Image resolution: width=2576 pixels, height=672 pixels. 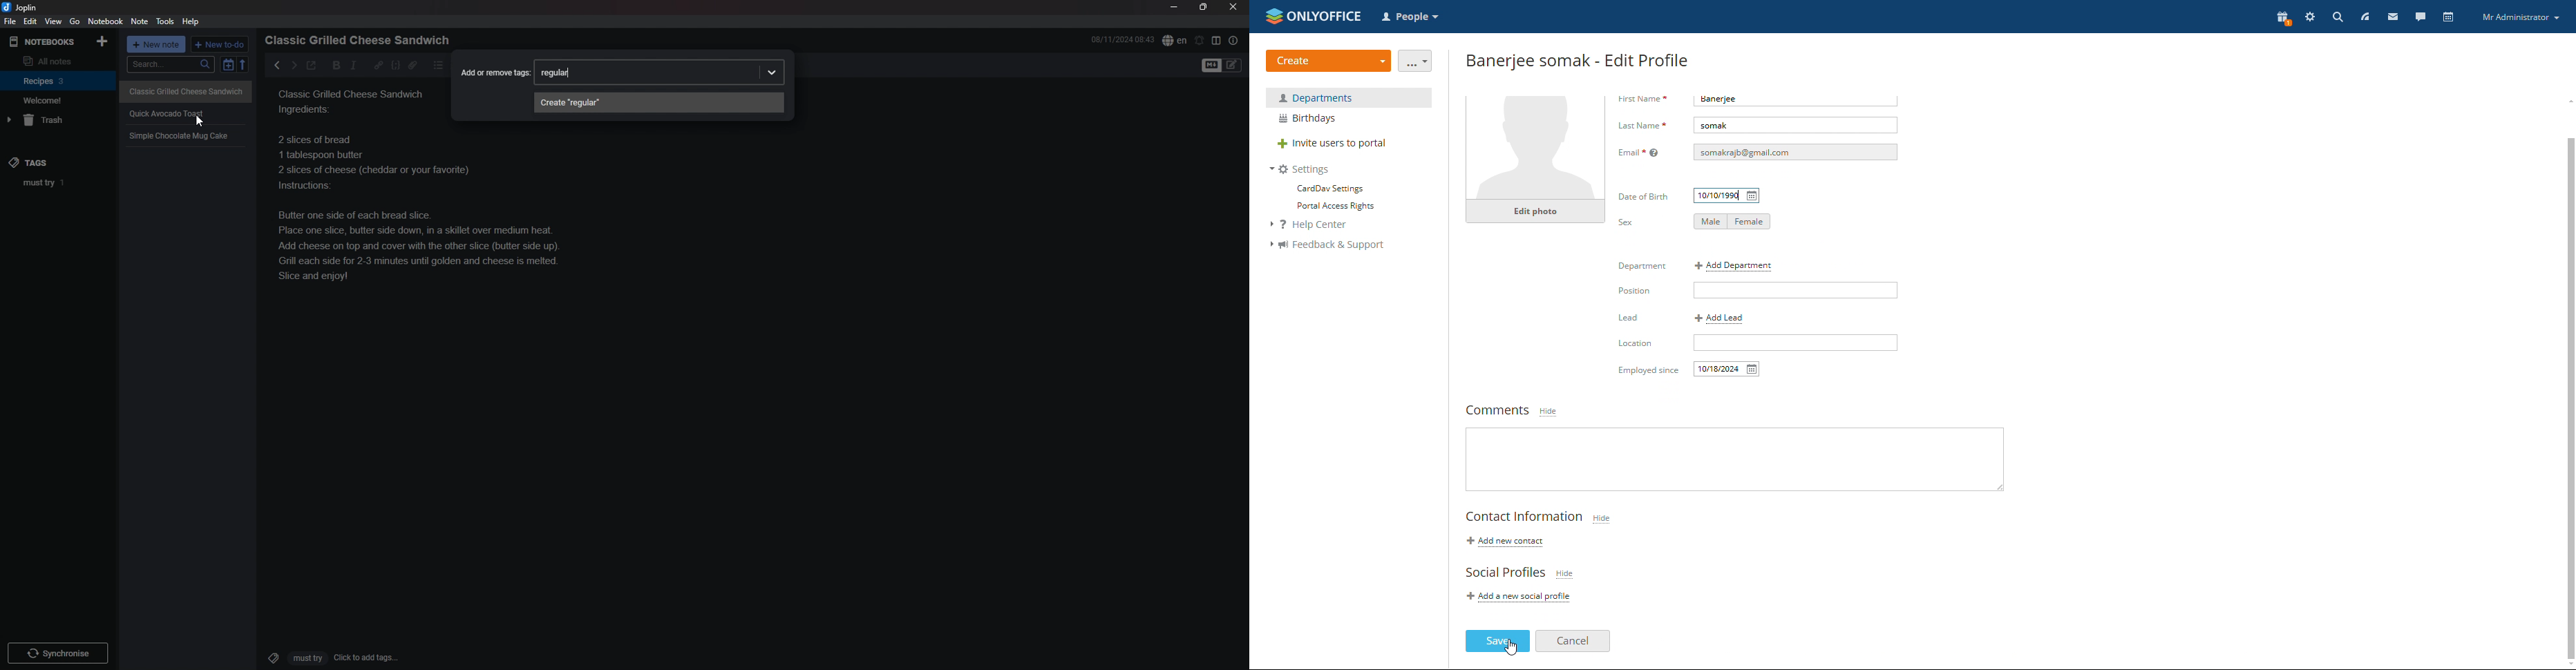 What do you see at coordinates (192, 21) in the screenshot?
I see `Help` at bounding box center [192, 21].